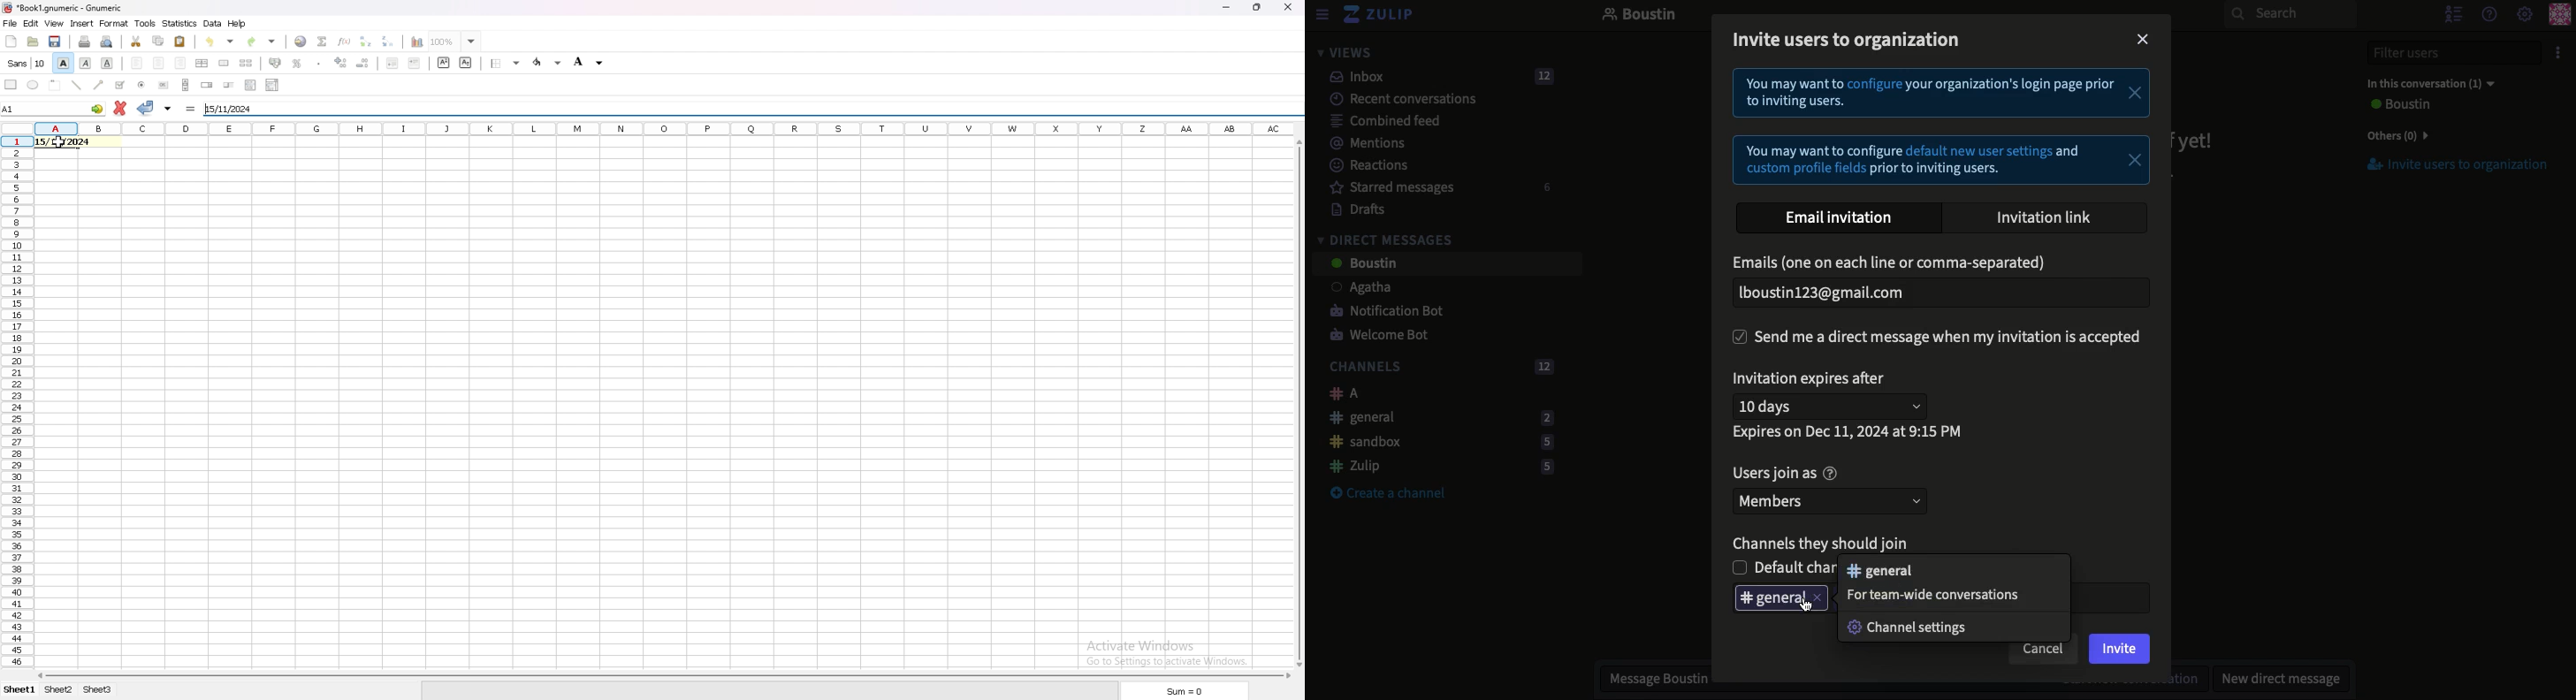 Image resolution: width=2576 pixels, height=700 pixels. I want to click on scroll, so click(186, 85).